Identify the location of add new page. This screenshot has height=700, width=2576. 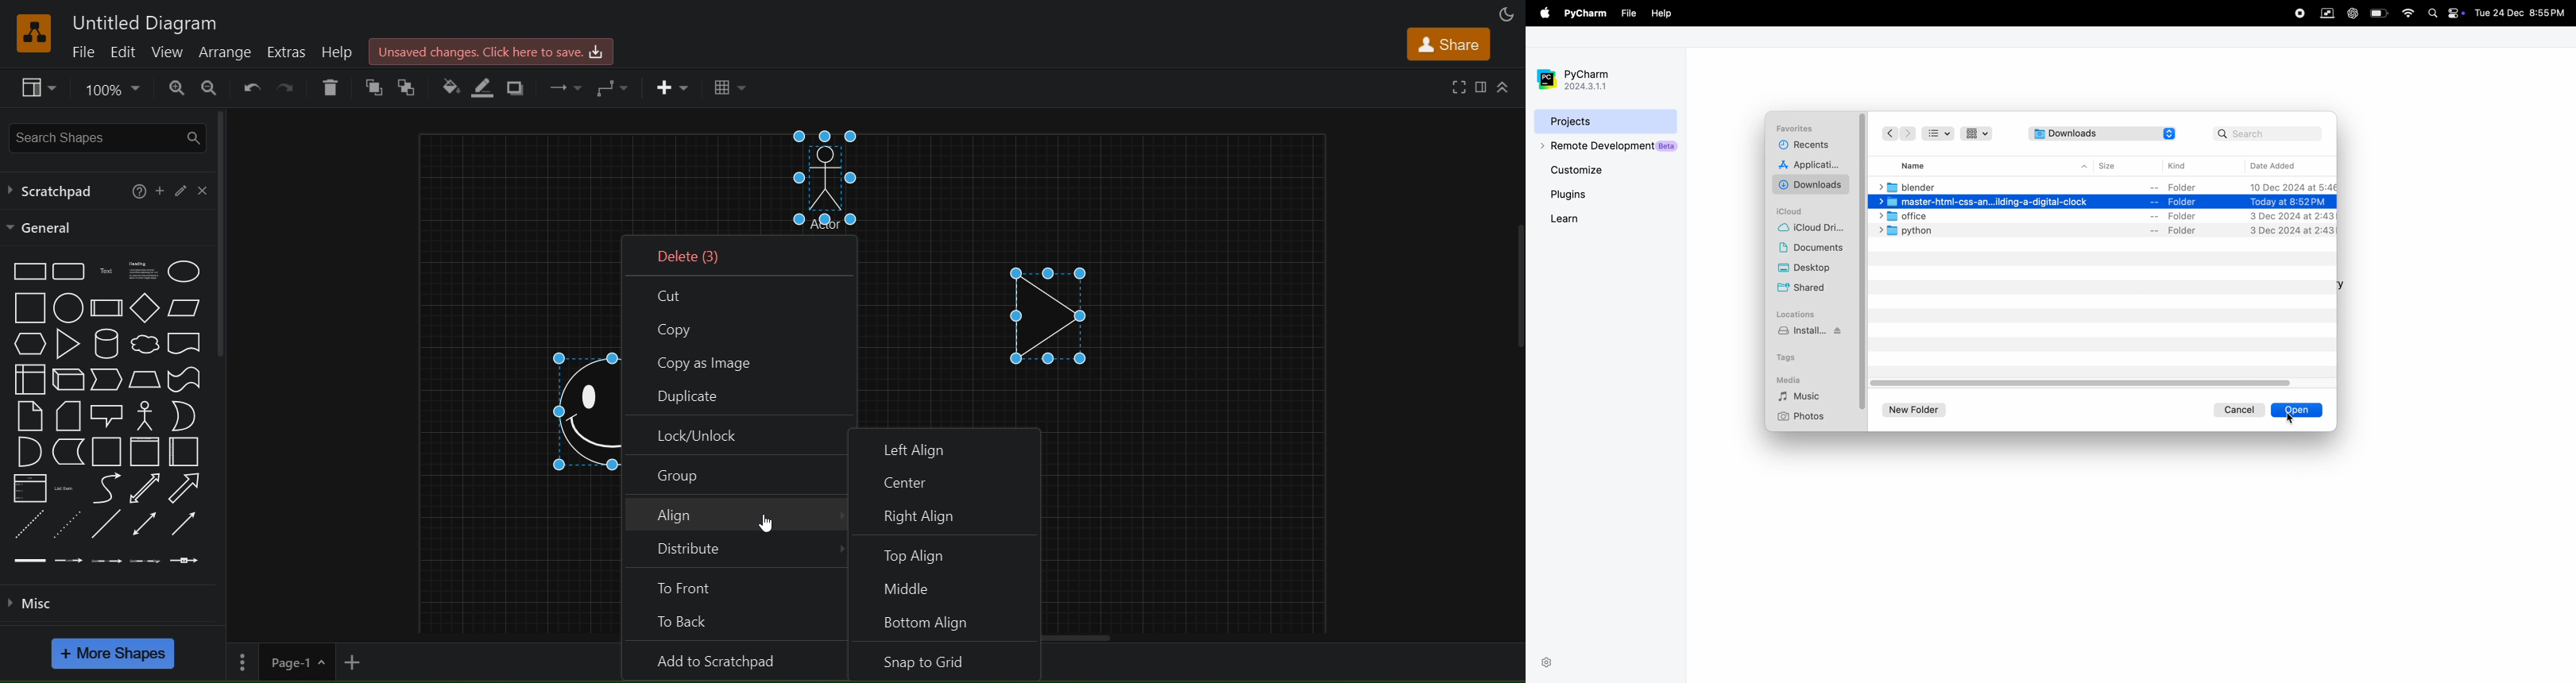
(358, 662).